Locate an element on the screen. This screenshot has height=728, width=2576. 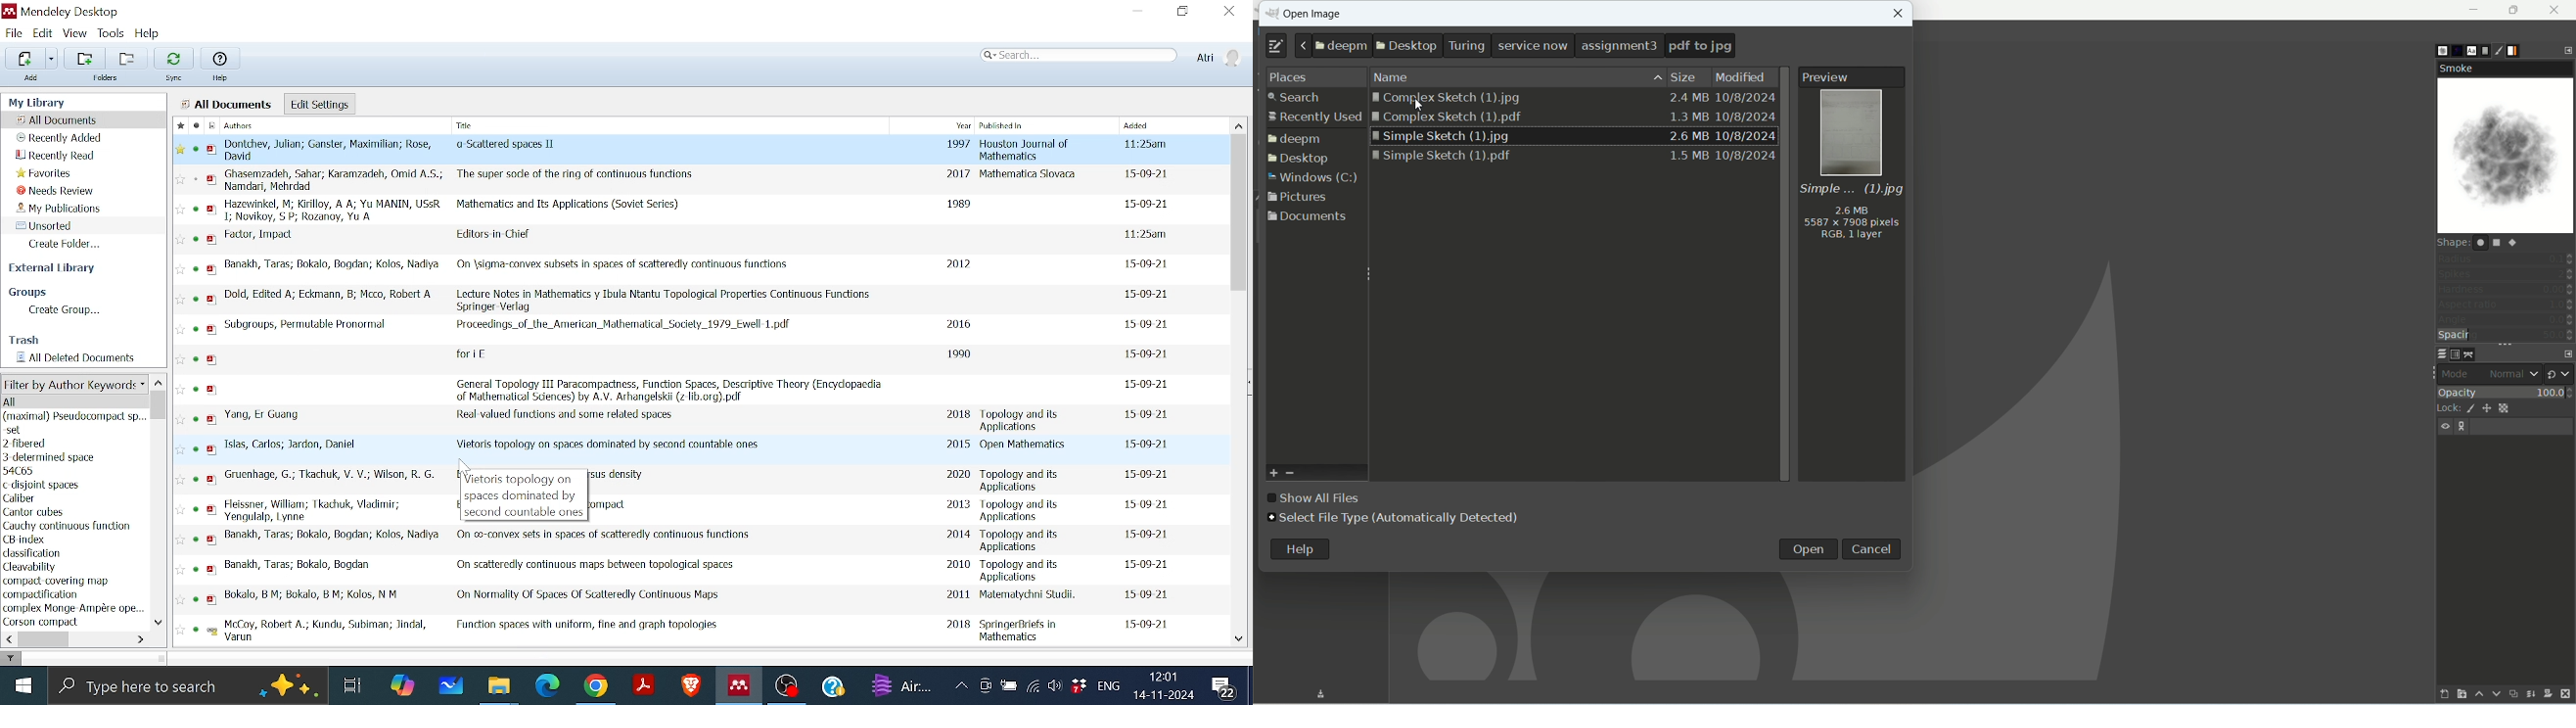
Keyword is located at coordinates (33, 446).